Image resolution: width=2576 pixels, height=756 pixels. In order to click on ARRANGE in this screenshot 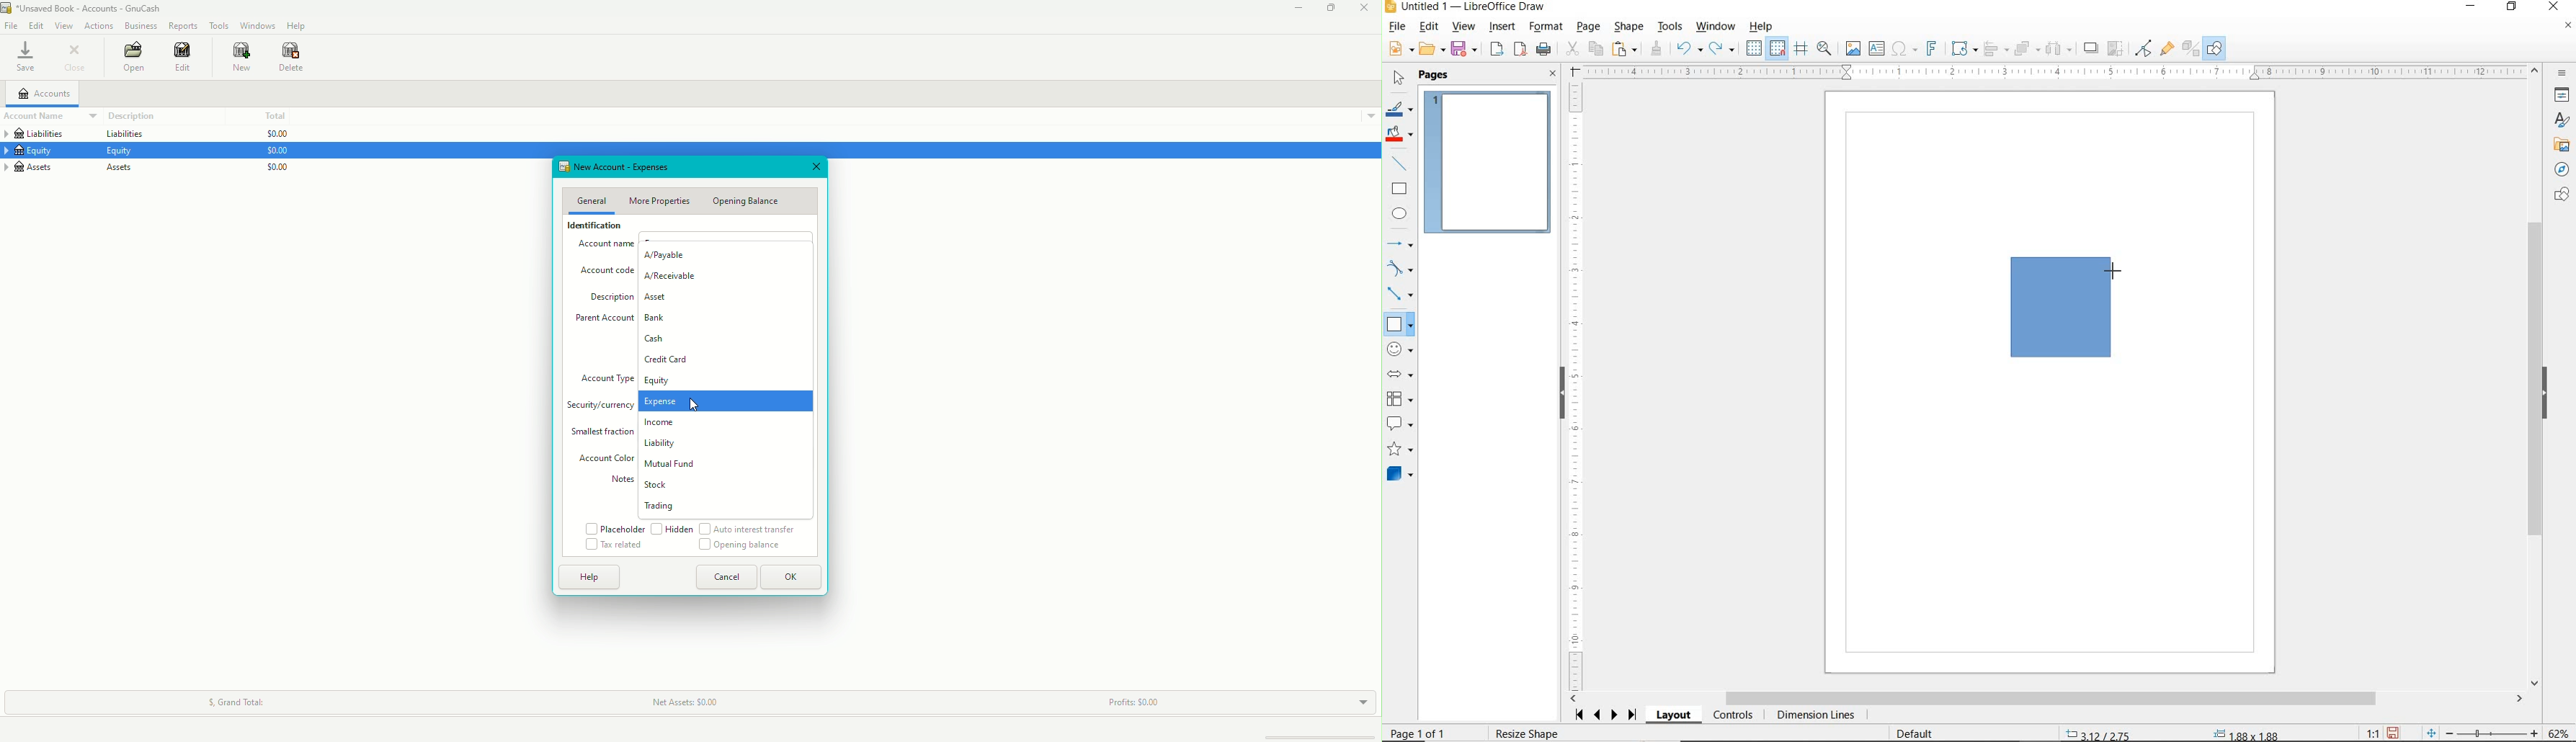, I will do `click(2028, 48)`.